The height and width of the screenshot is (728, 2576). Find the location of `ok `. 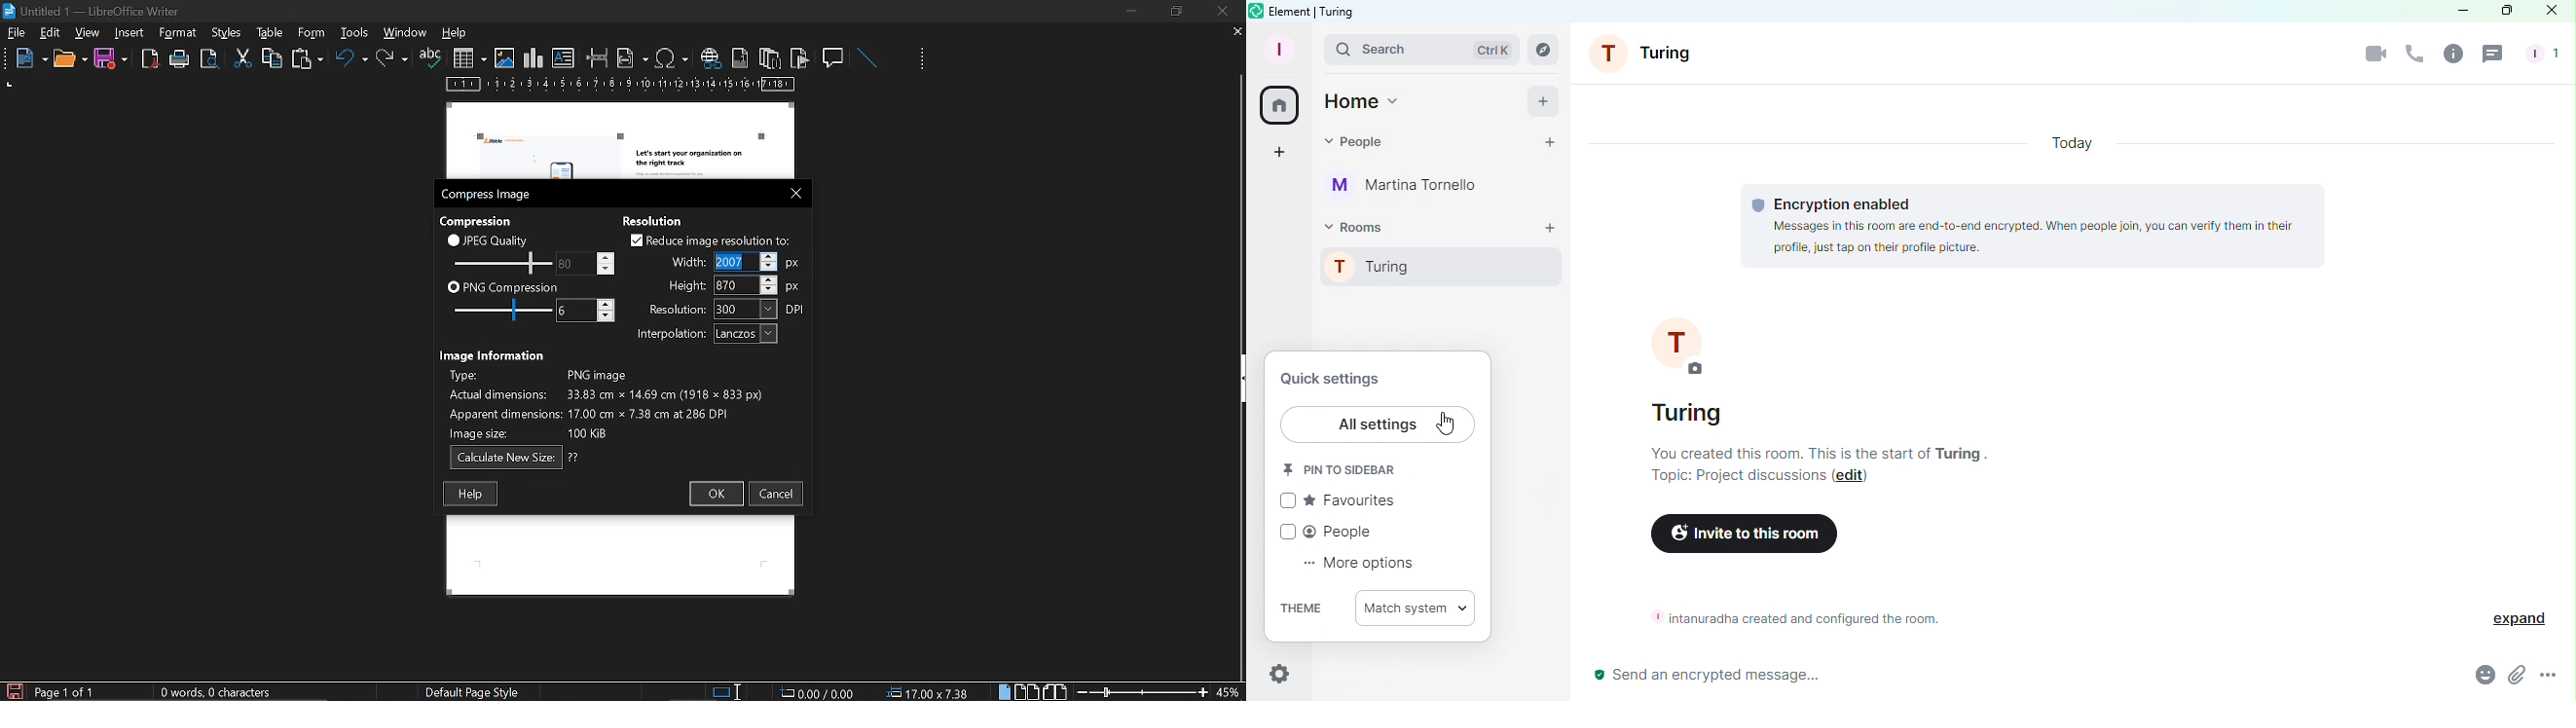

ok  is located at coordinates (715, 495).